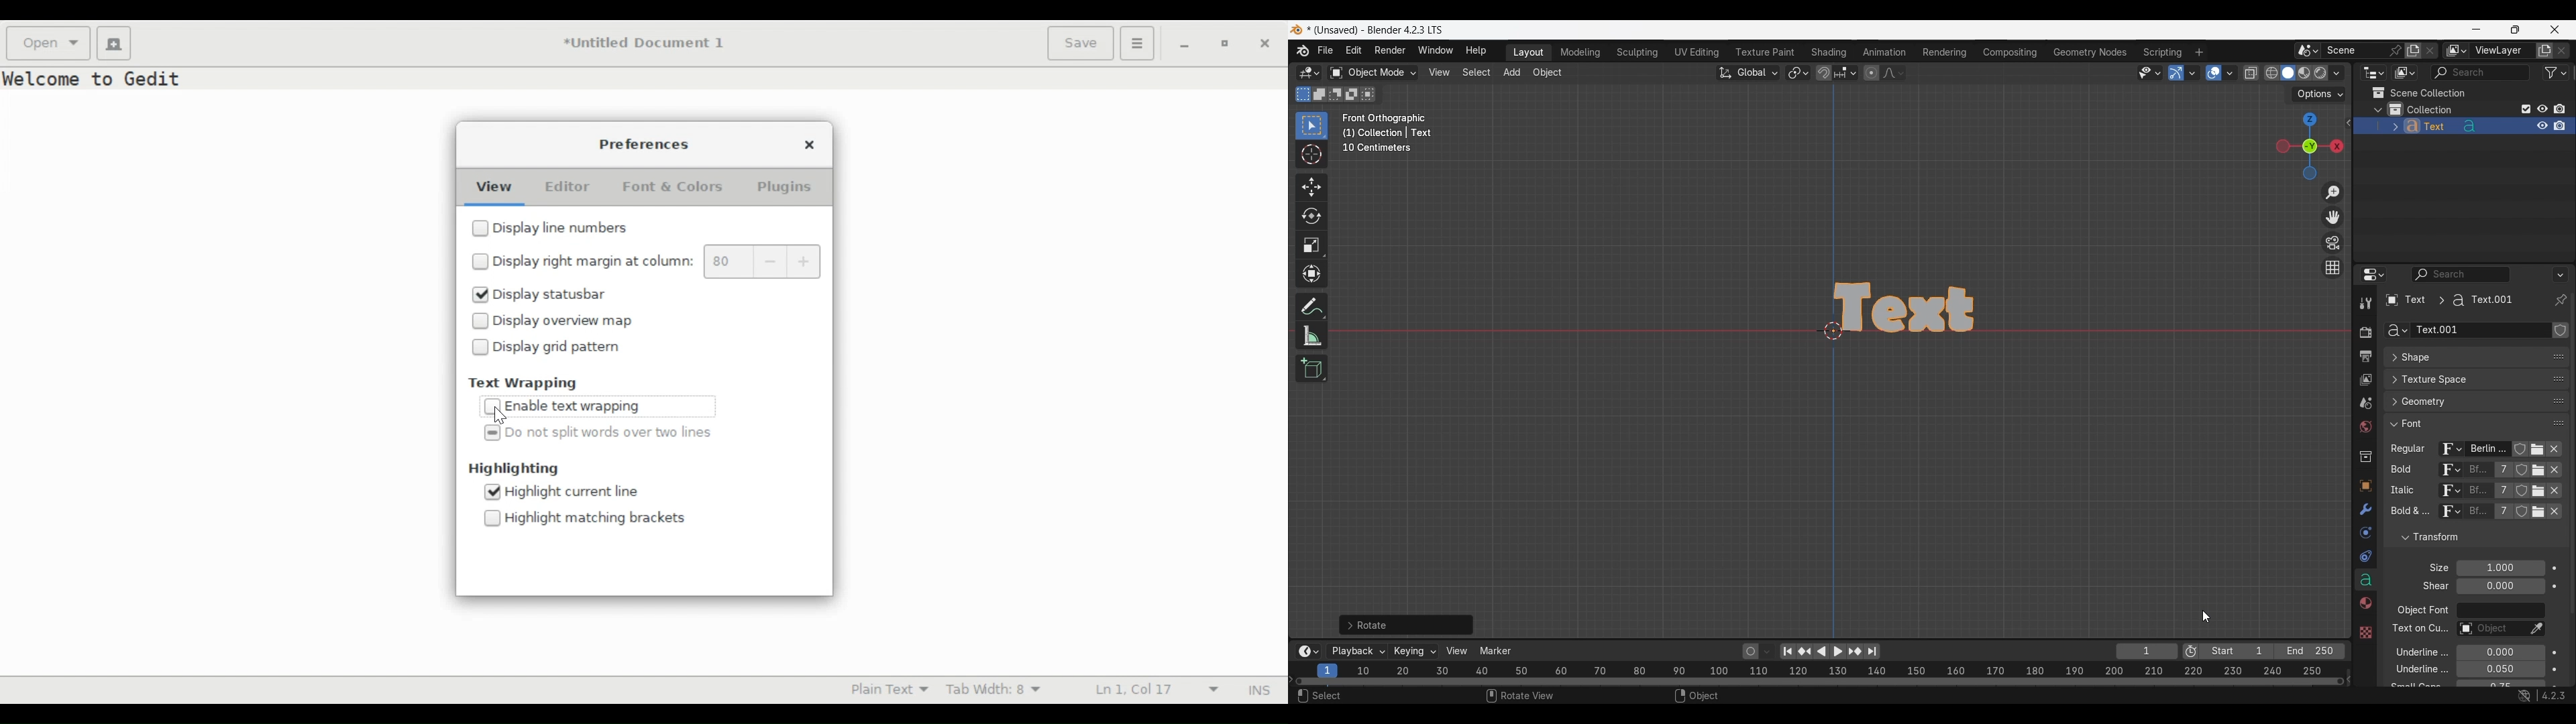 This screenshot has height=728, width=2576. What do you see at coordinates (2492, 485) in the screenshot?
I see `Description of current icon being selected` at bounding box center [2492, 485].